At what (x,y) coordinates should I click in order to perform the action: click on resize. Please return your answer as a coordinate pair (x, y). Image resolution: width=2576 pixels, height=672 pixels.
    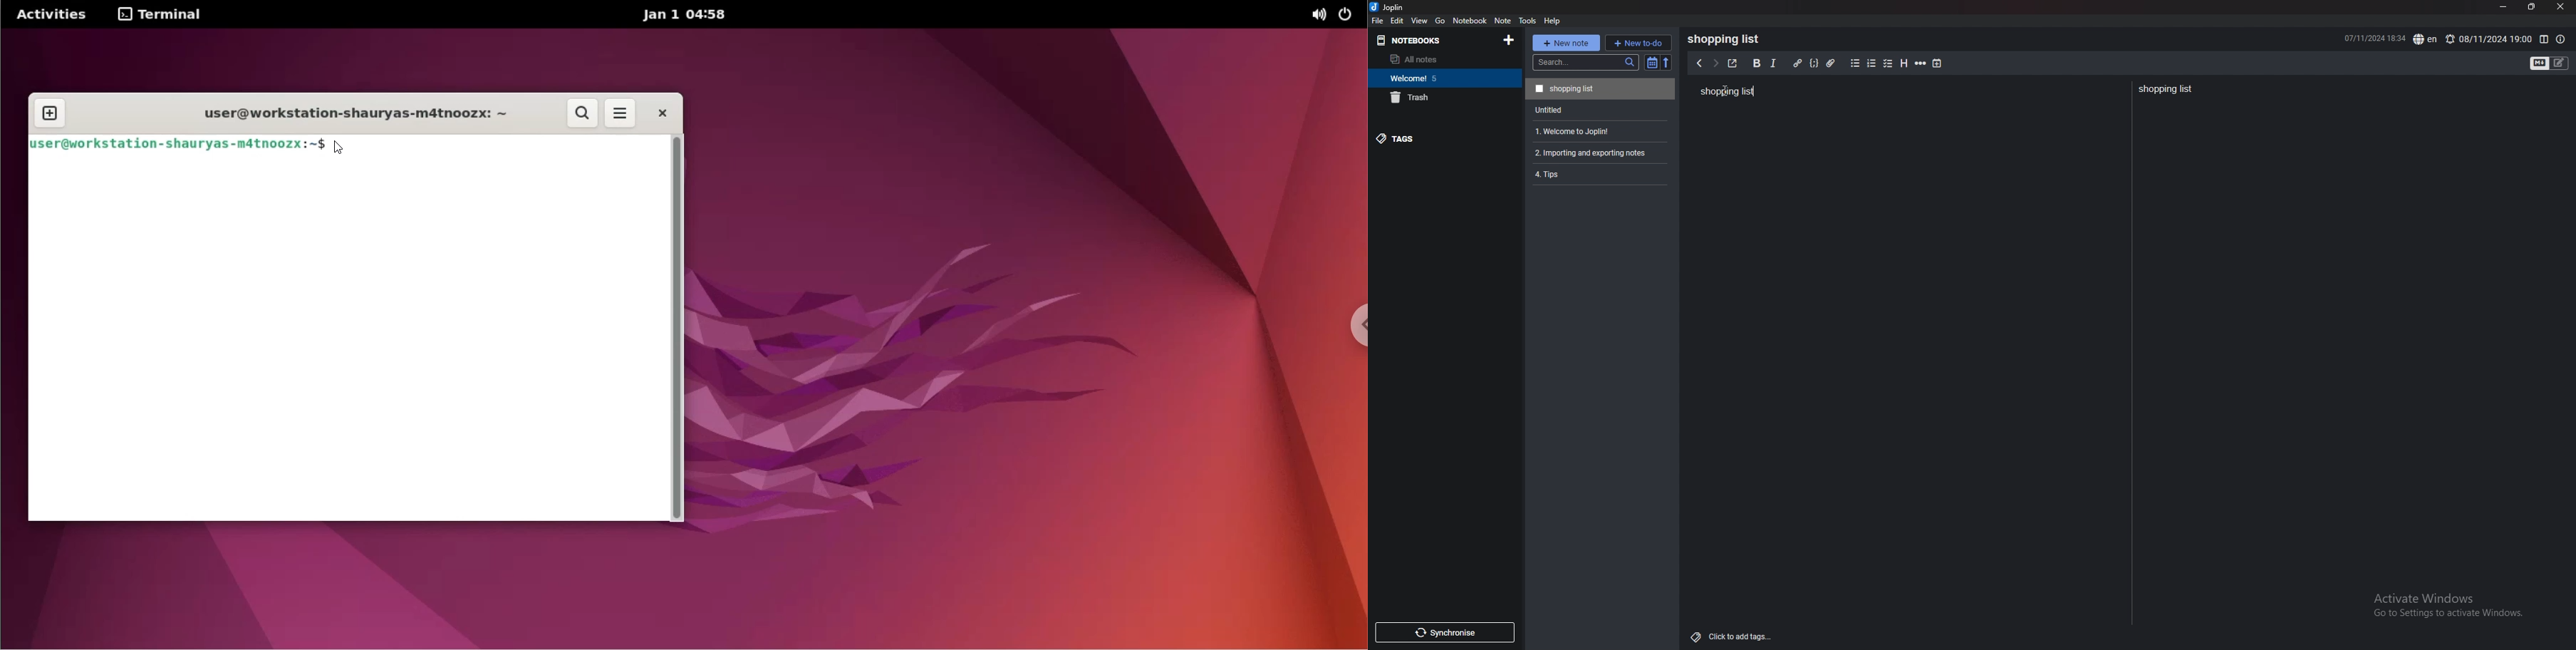
    Looking at the image, I should click on (2531, 7).